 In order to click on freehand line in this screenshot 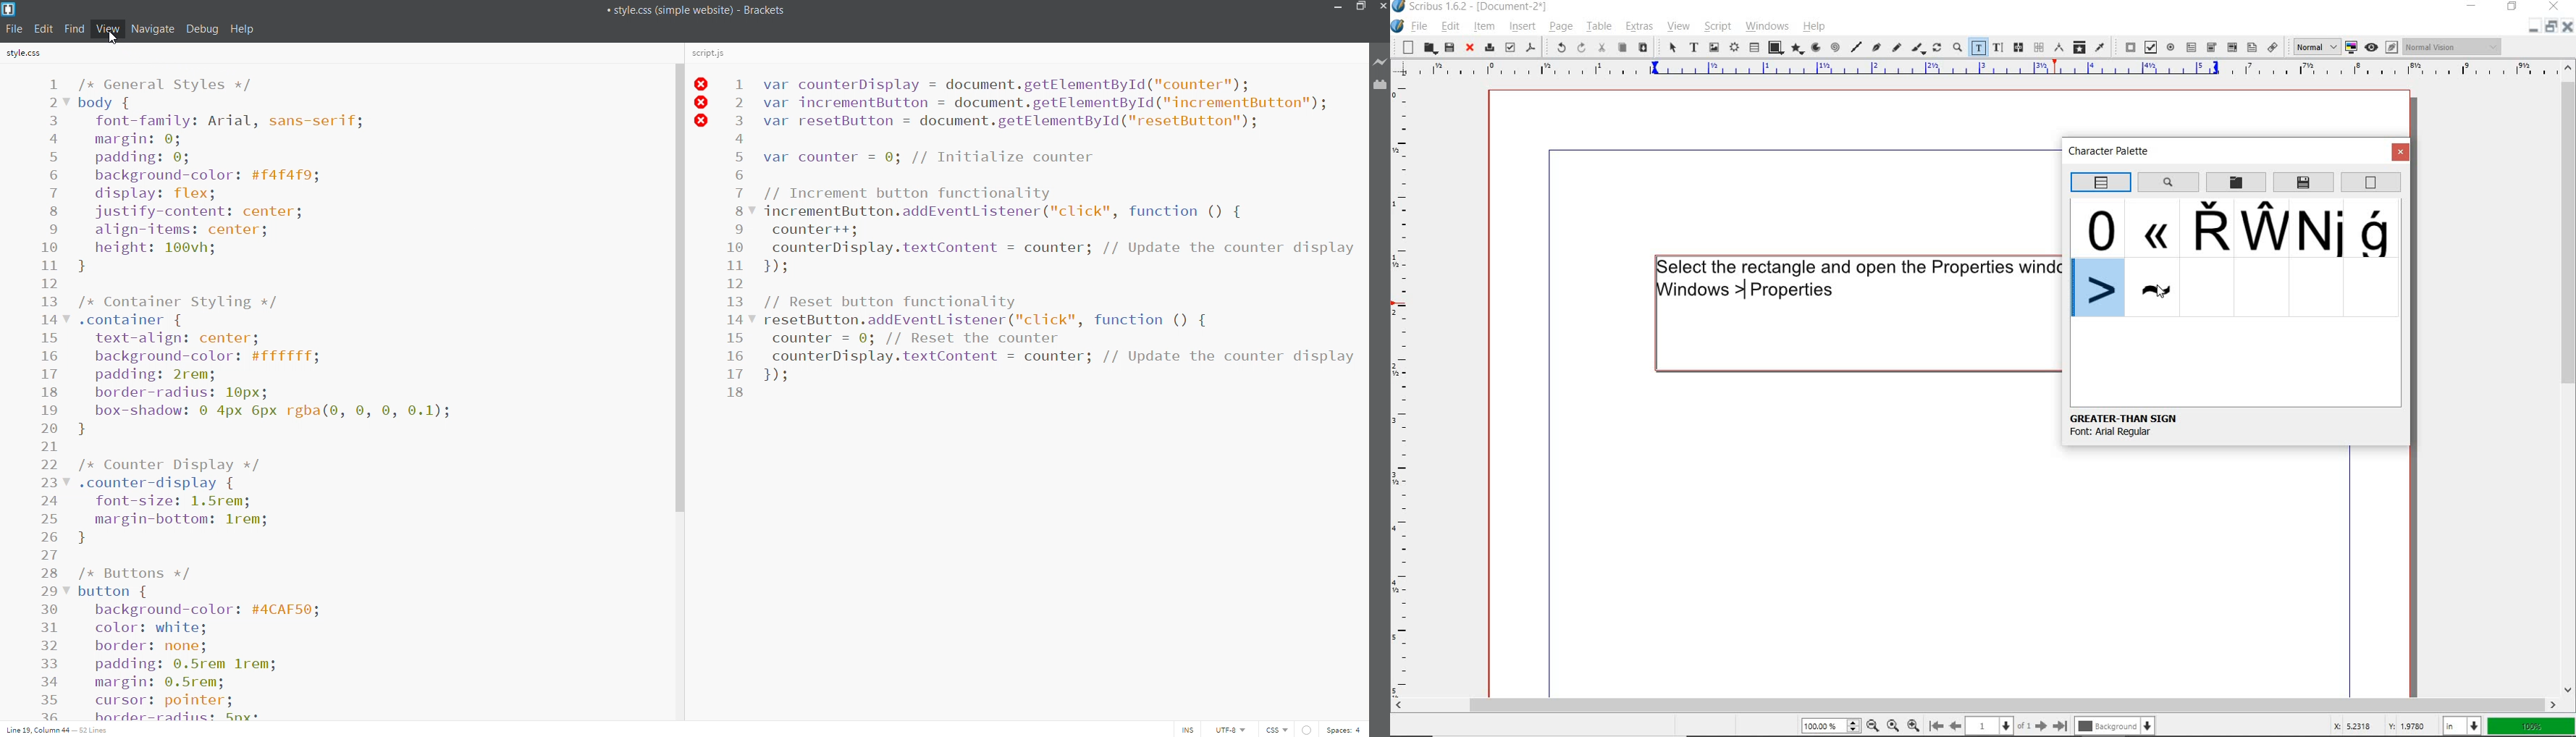, I will do `click(1897, 49)`.